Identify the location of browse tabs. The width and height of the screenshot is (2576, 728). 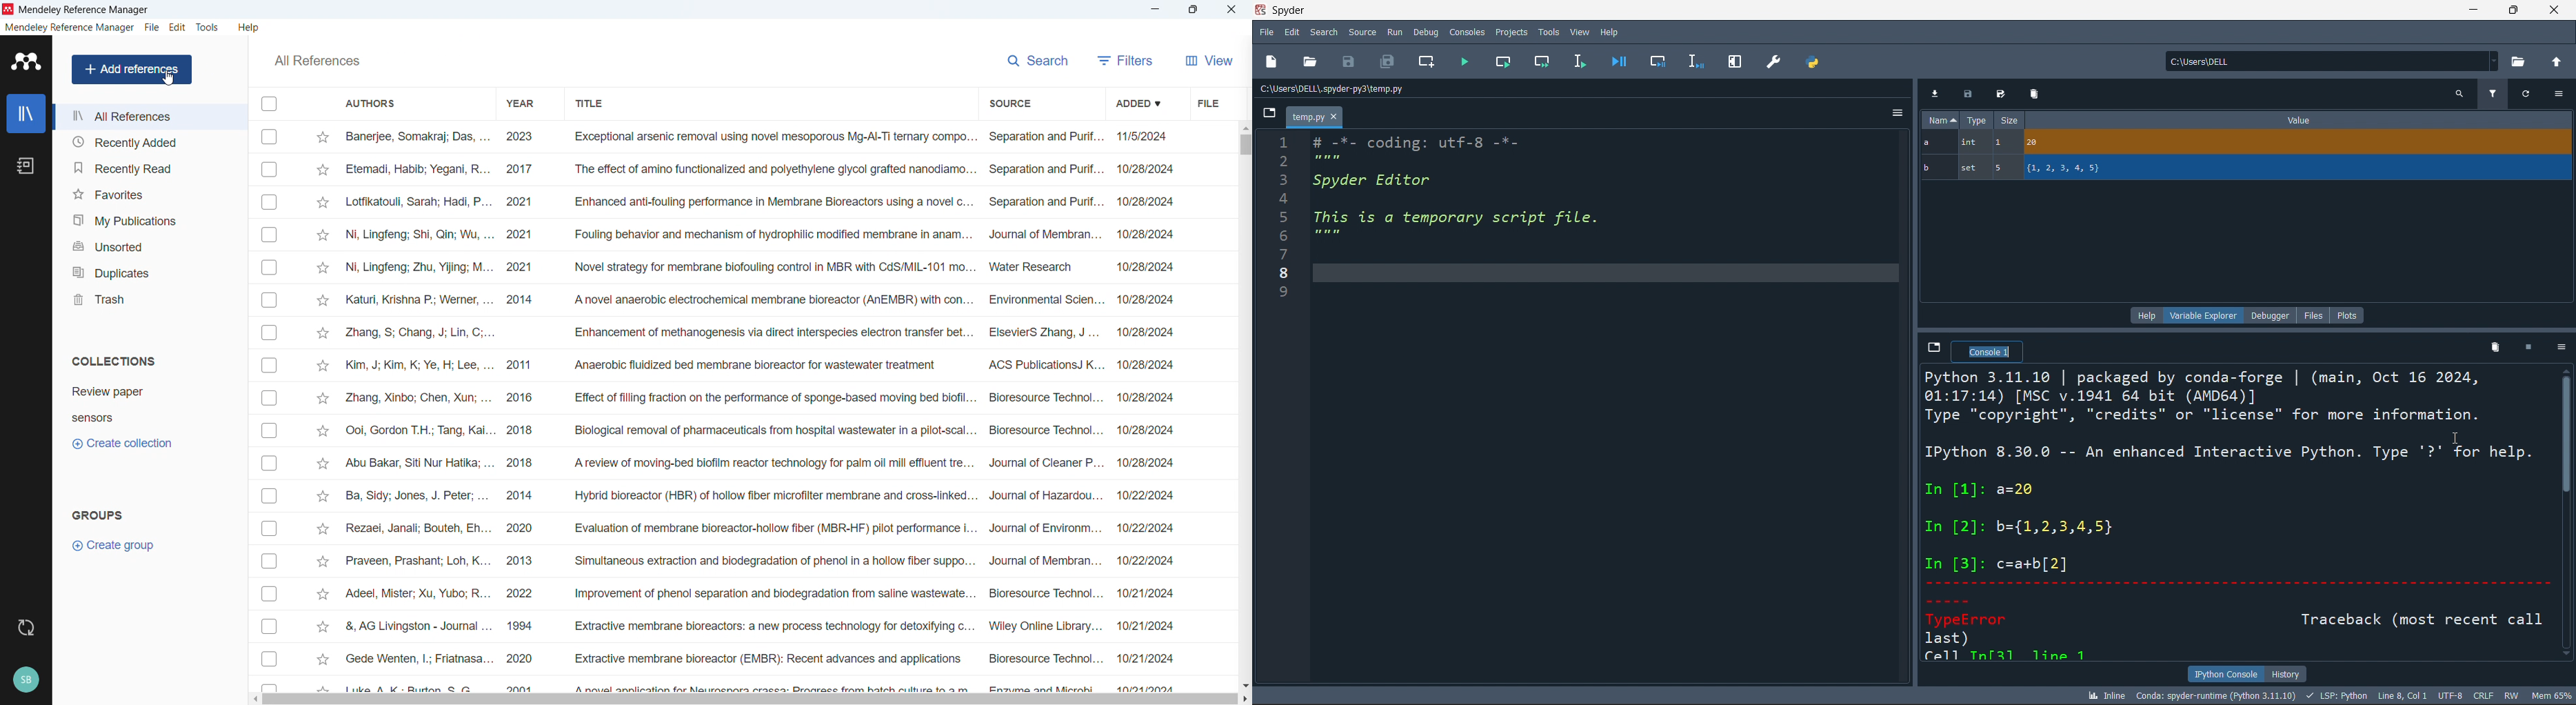
(1271, 114).